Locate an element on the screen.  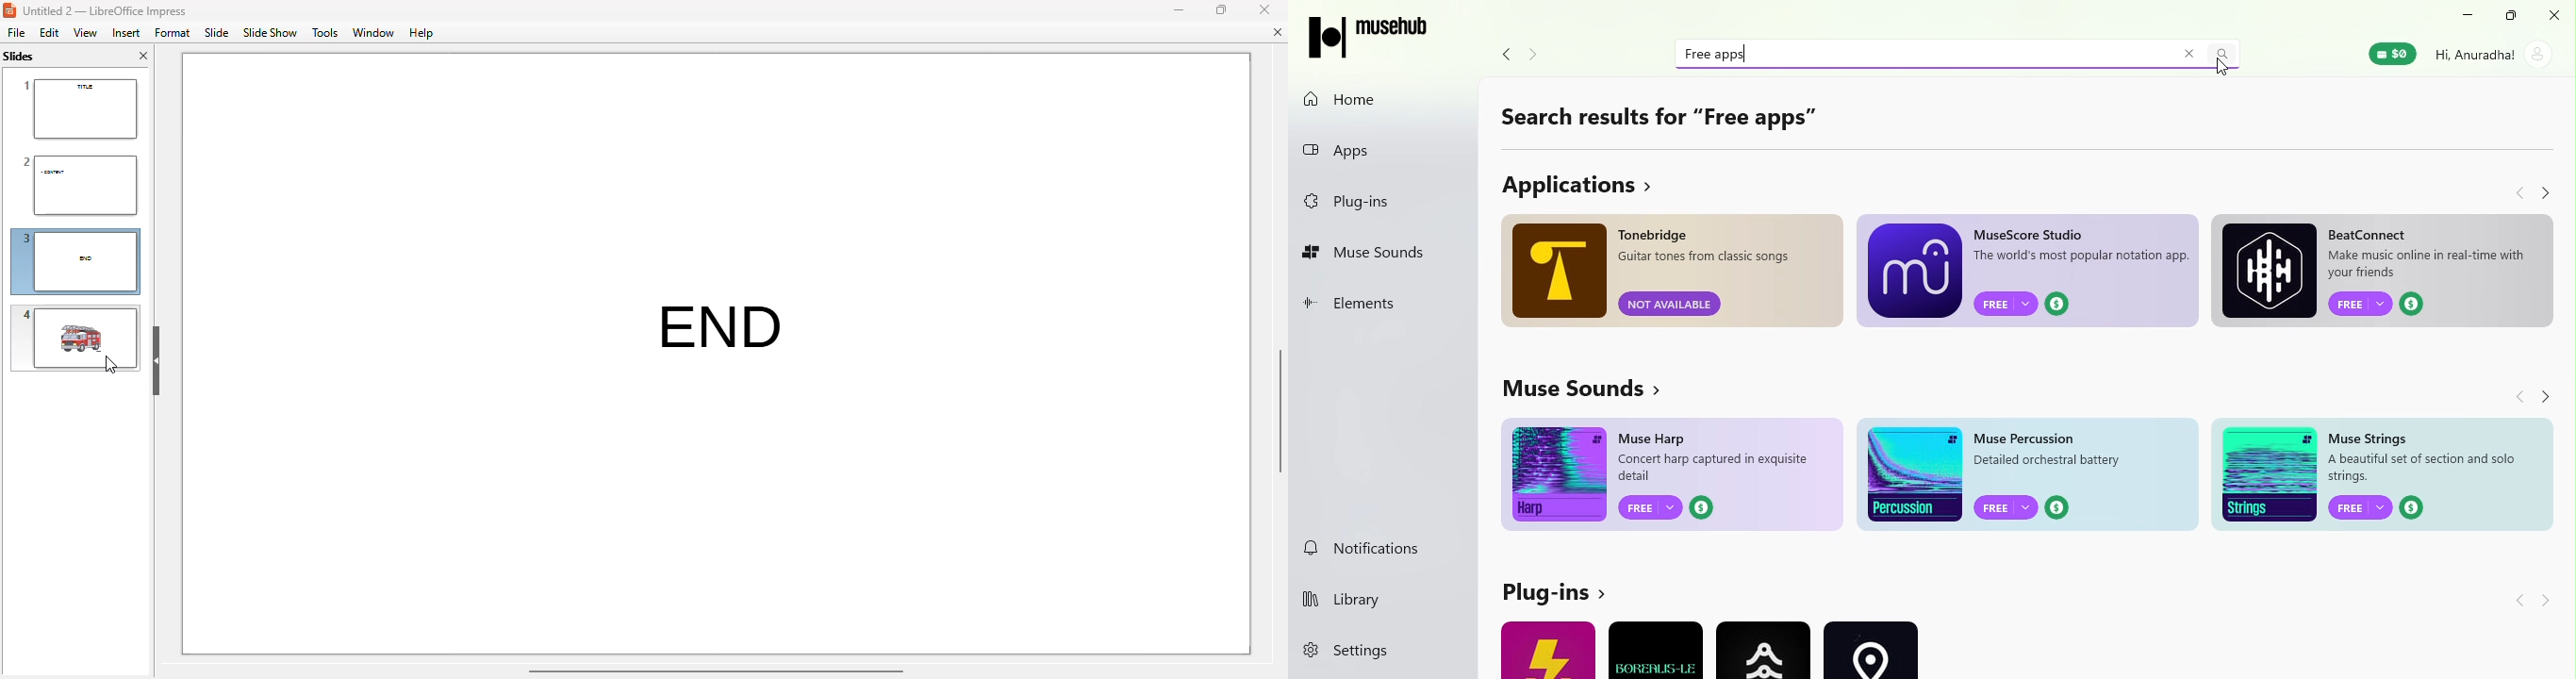
close pane is located at coordinates (143, 56).